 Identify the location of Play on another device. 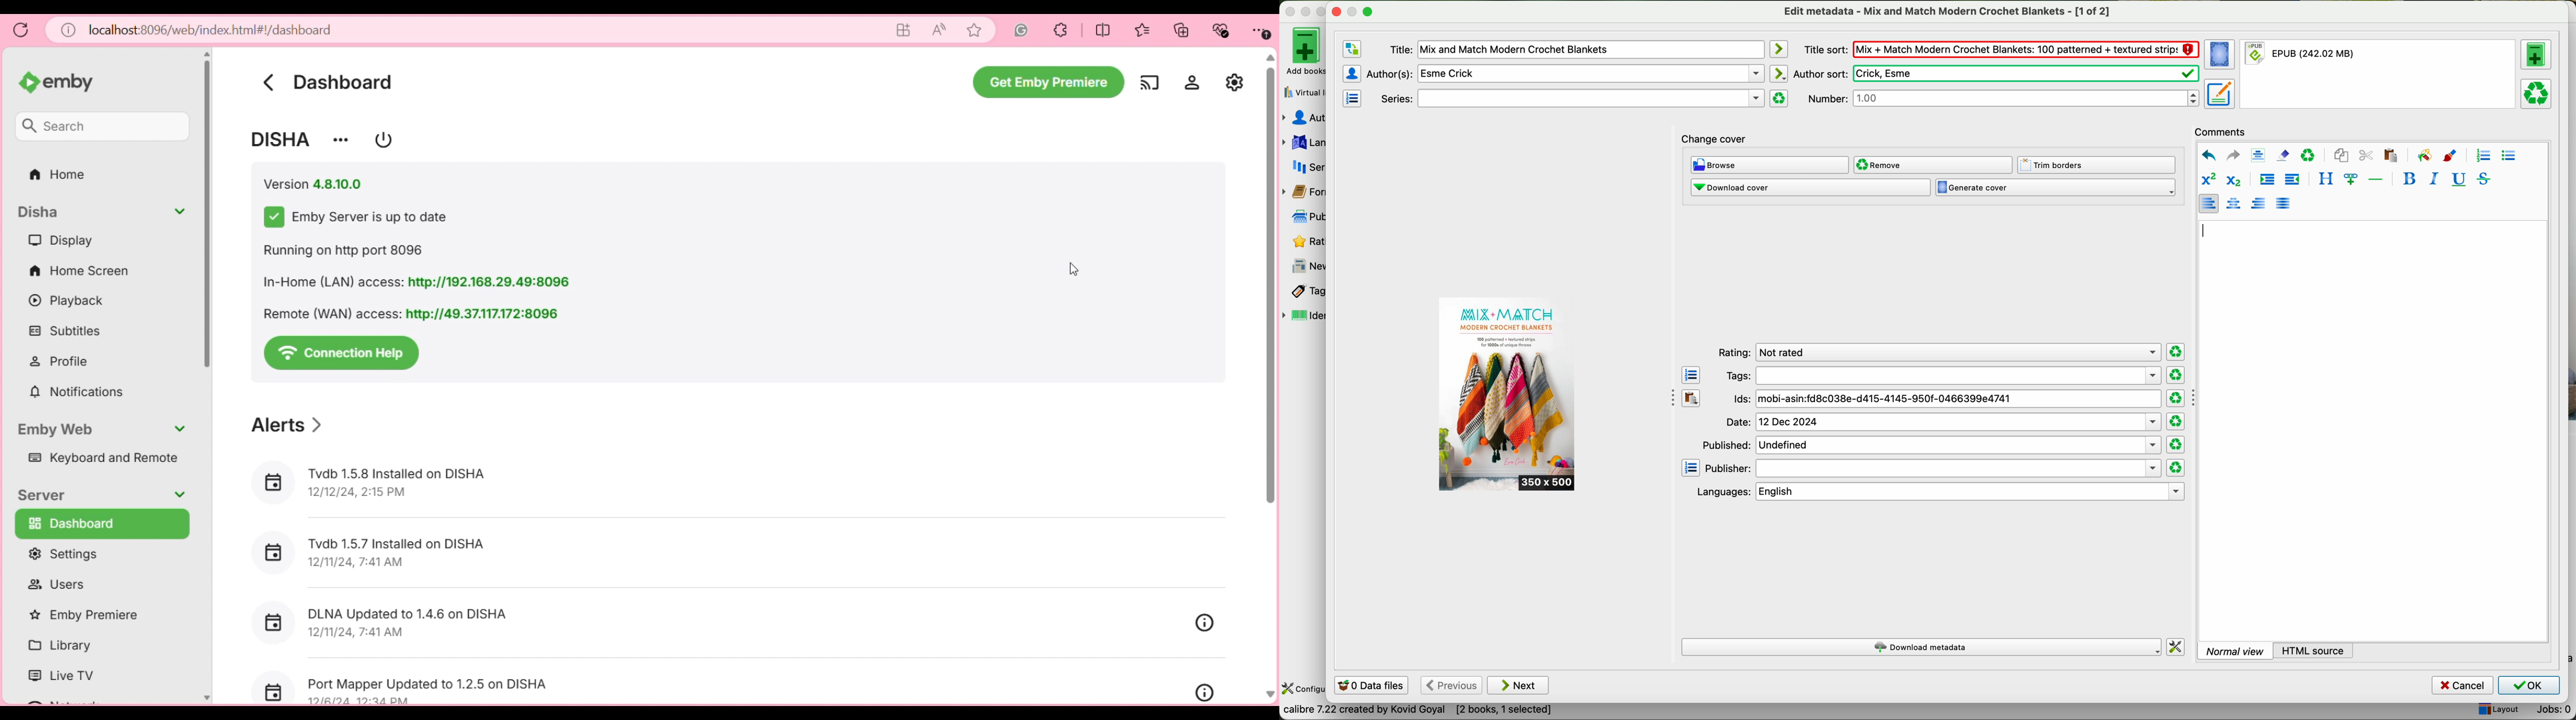
(1149, 83).